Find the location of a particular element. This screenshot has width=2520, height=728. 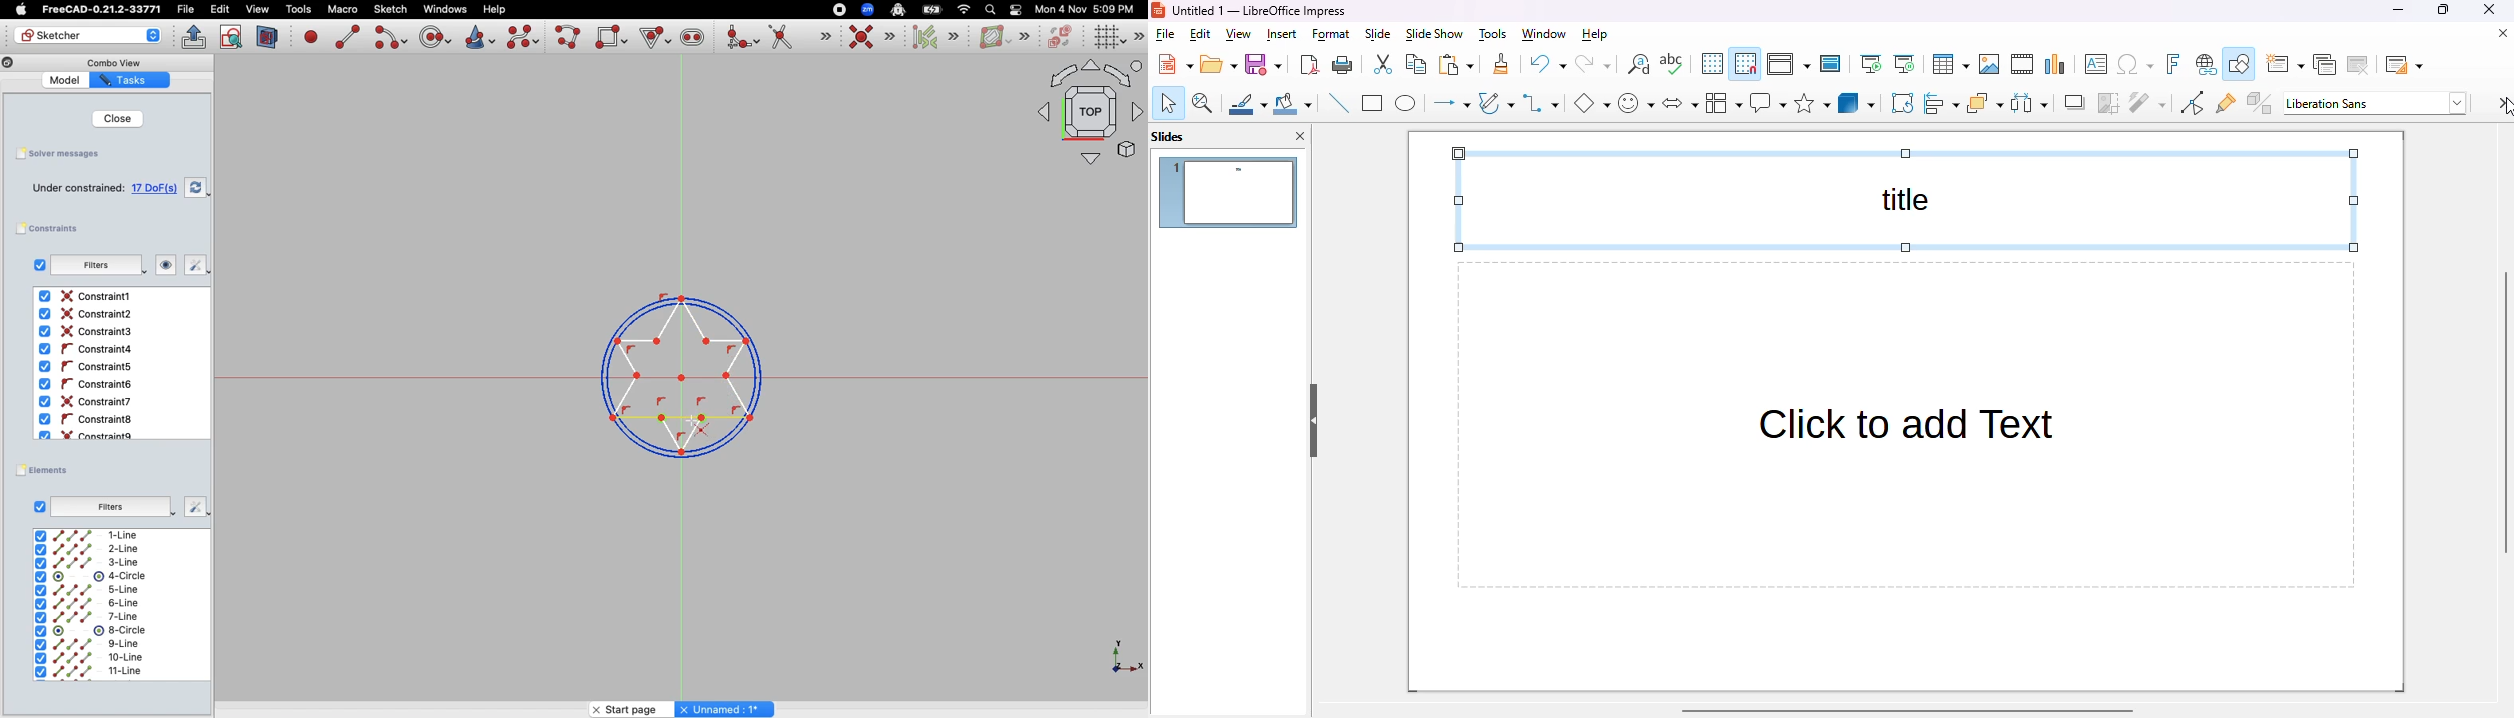

undo is located at coordinates (1548, 64).